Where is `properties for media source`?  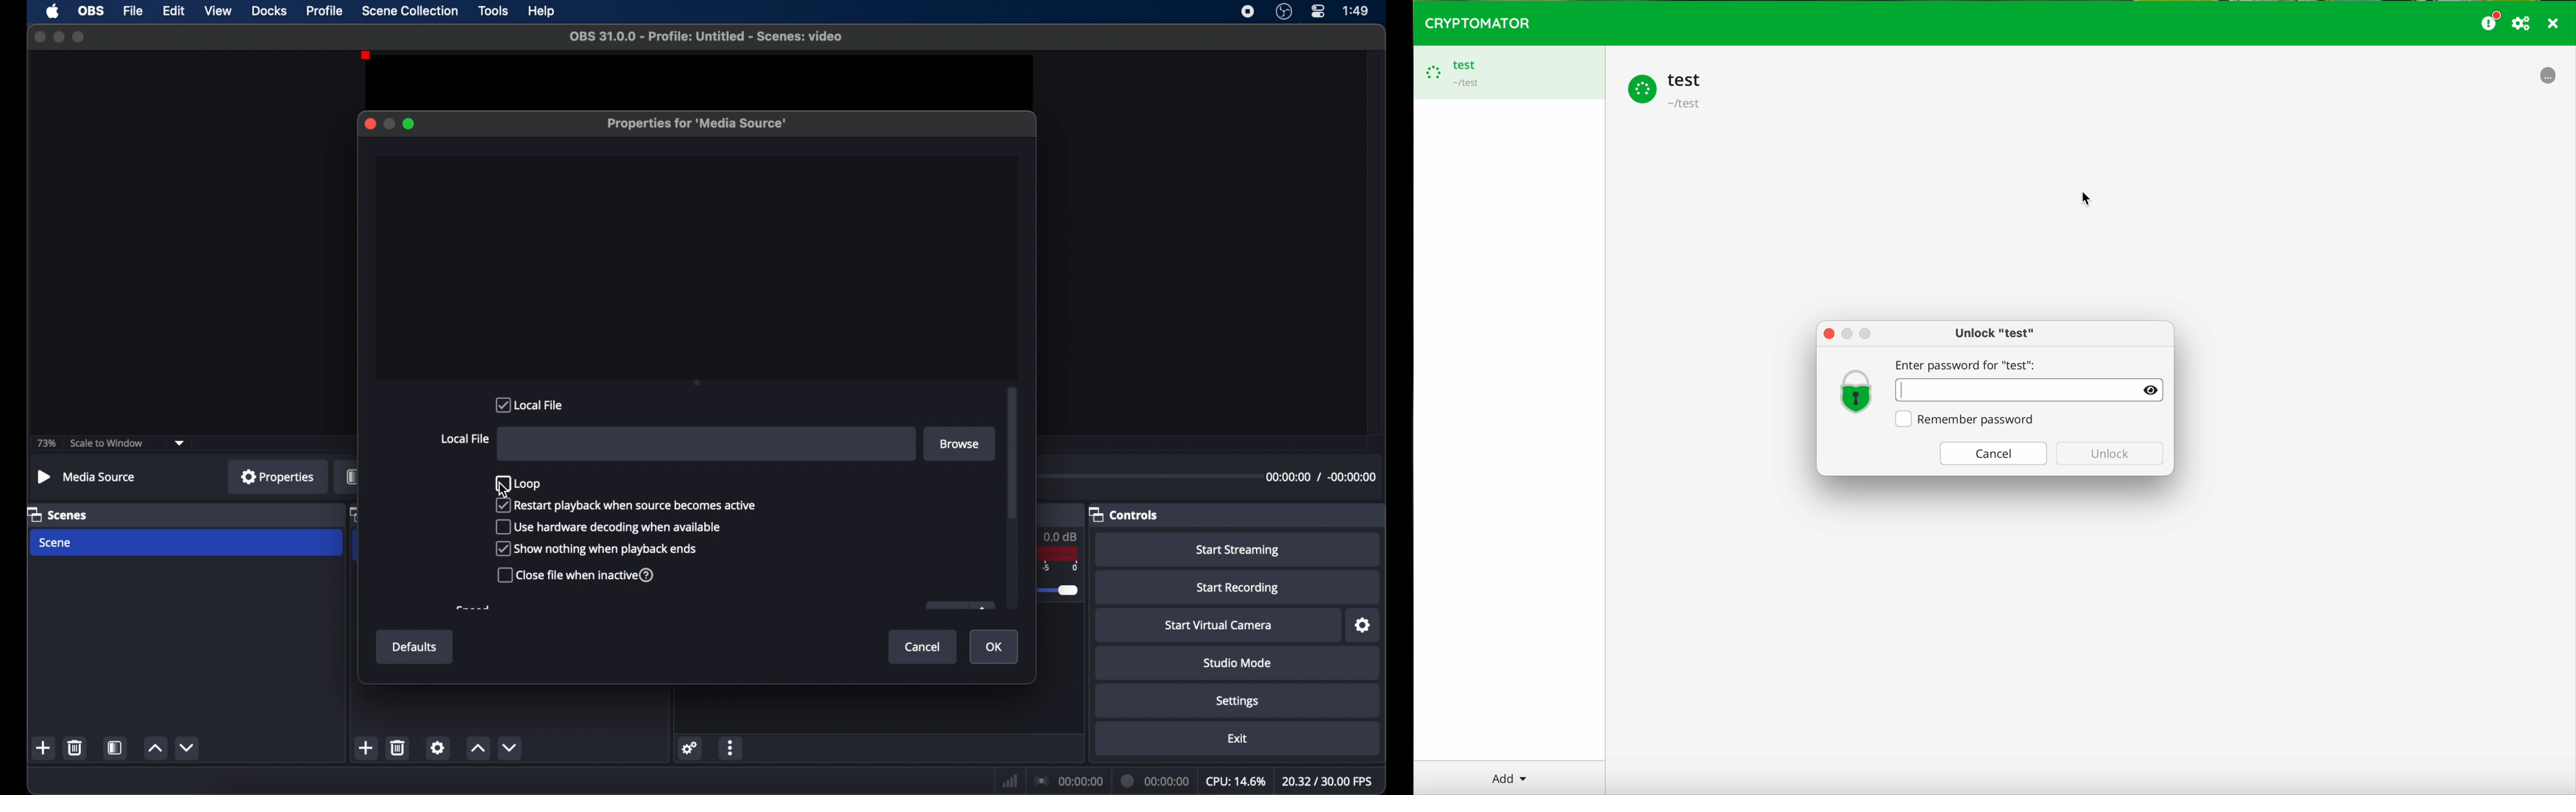
properties for media source is located at coordinates (697, 124).